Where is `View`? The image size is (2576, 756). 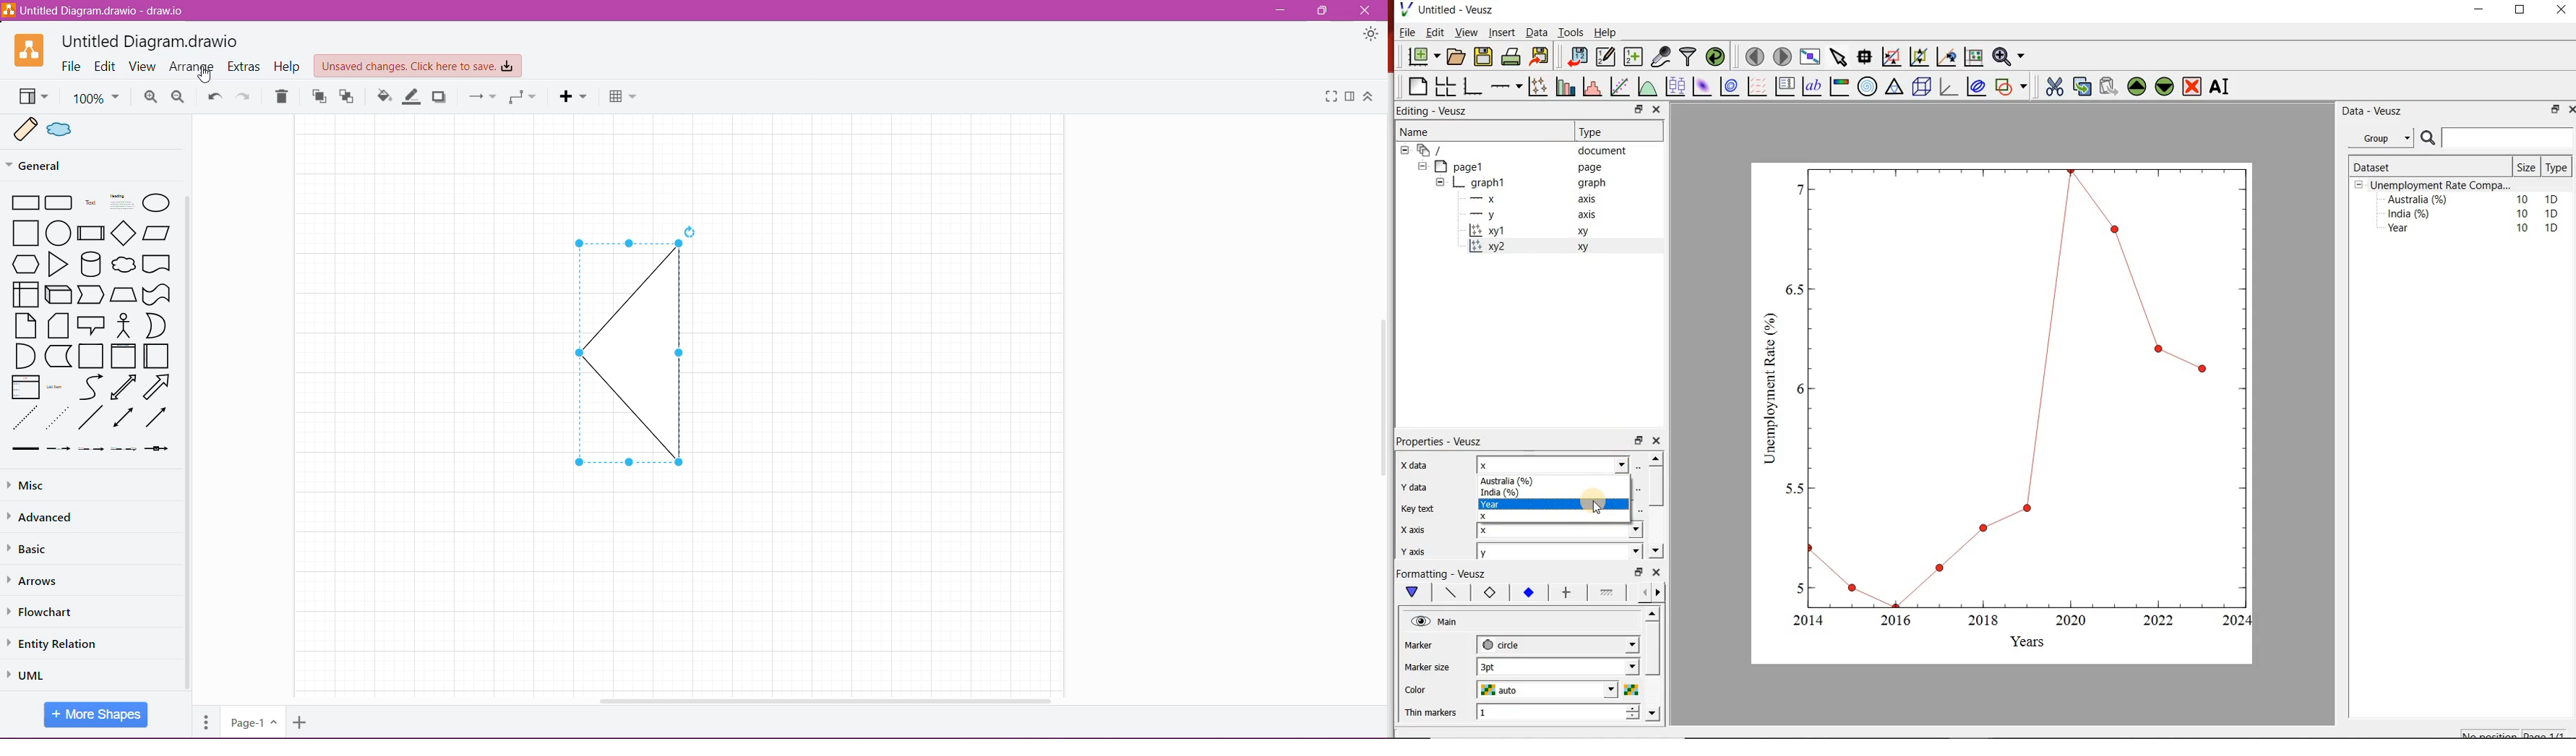
View is located at coordinates (144, 66).